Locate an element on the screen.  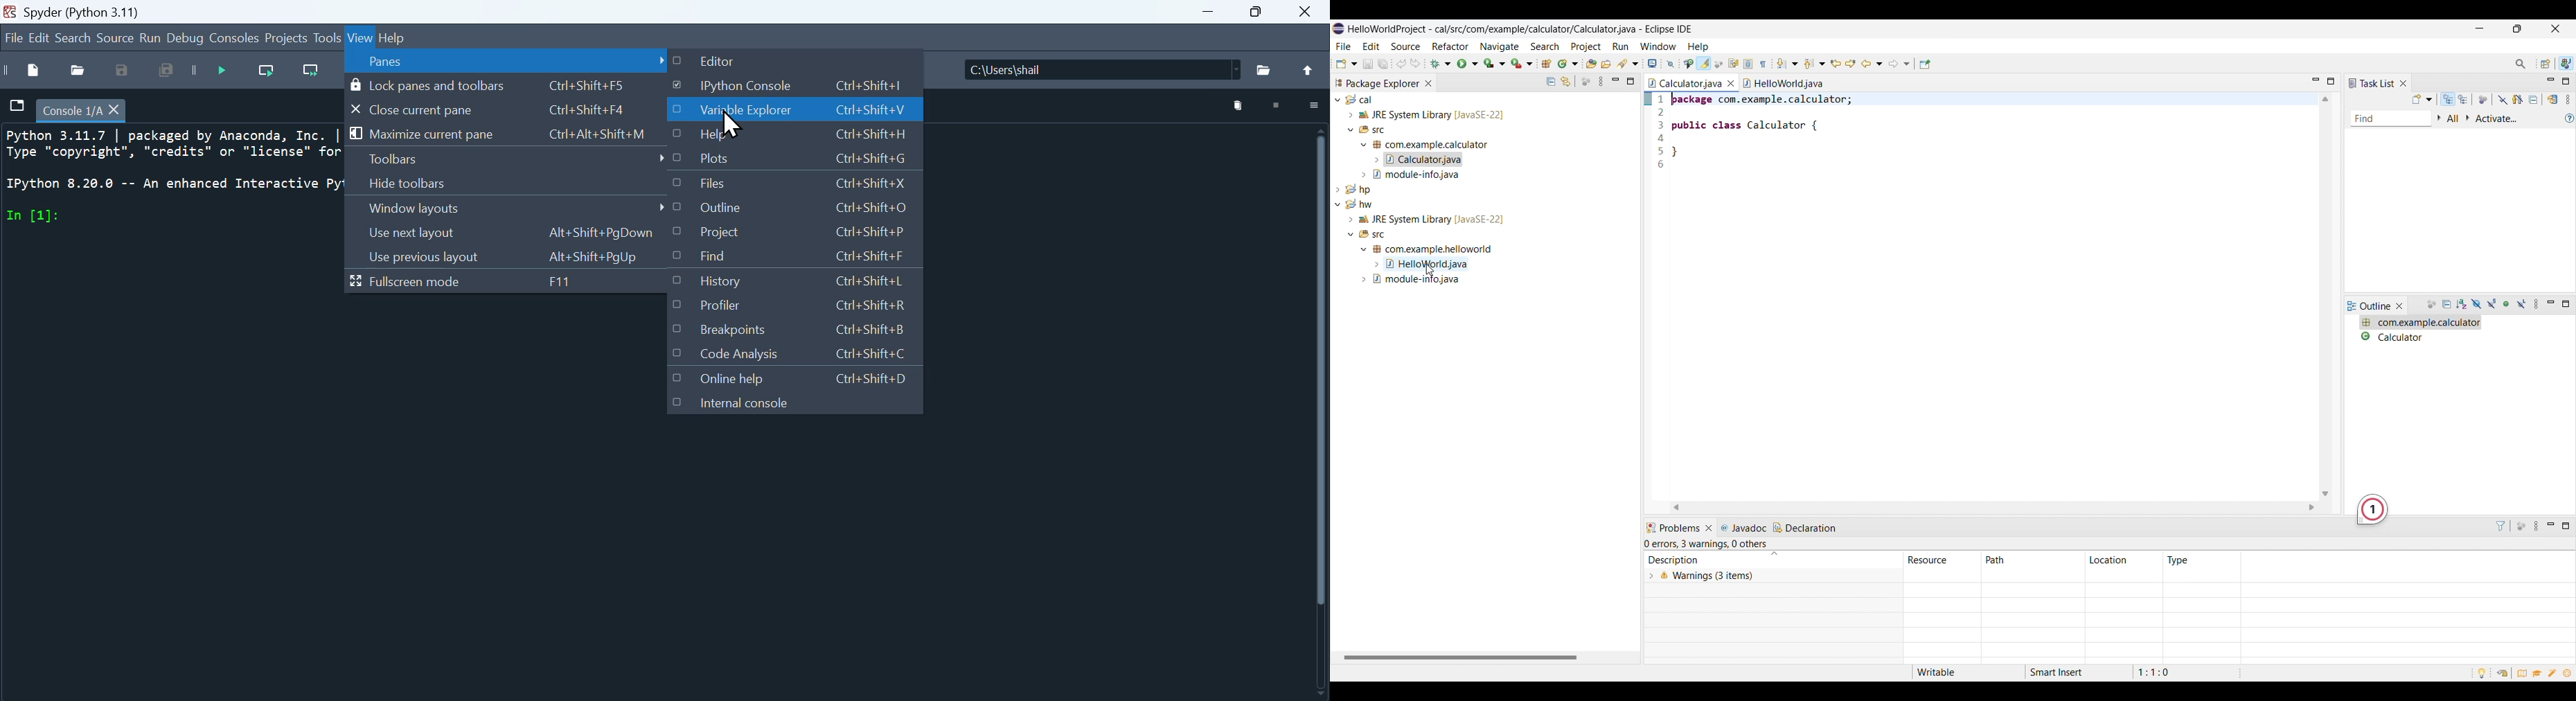
Editor is located at coordinates (781, 62).